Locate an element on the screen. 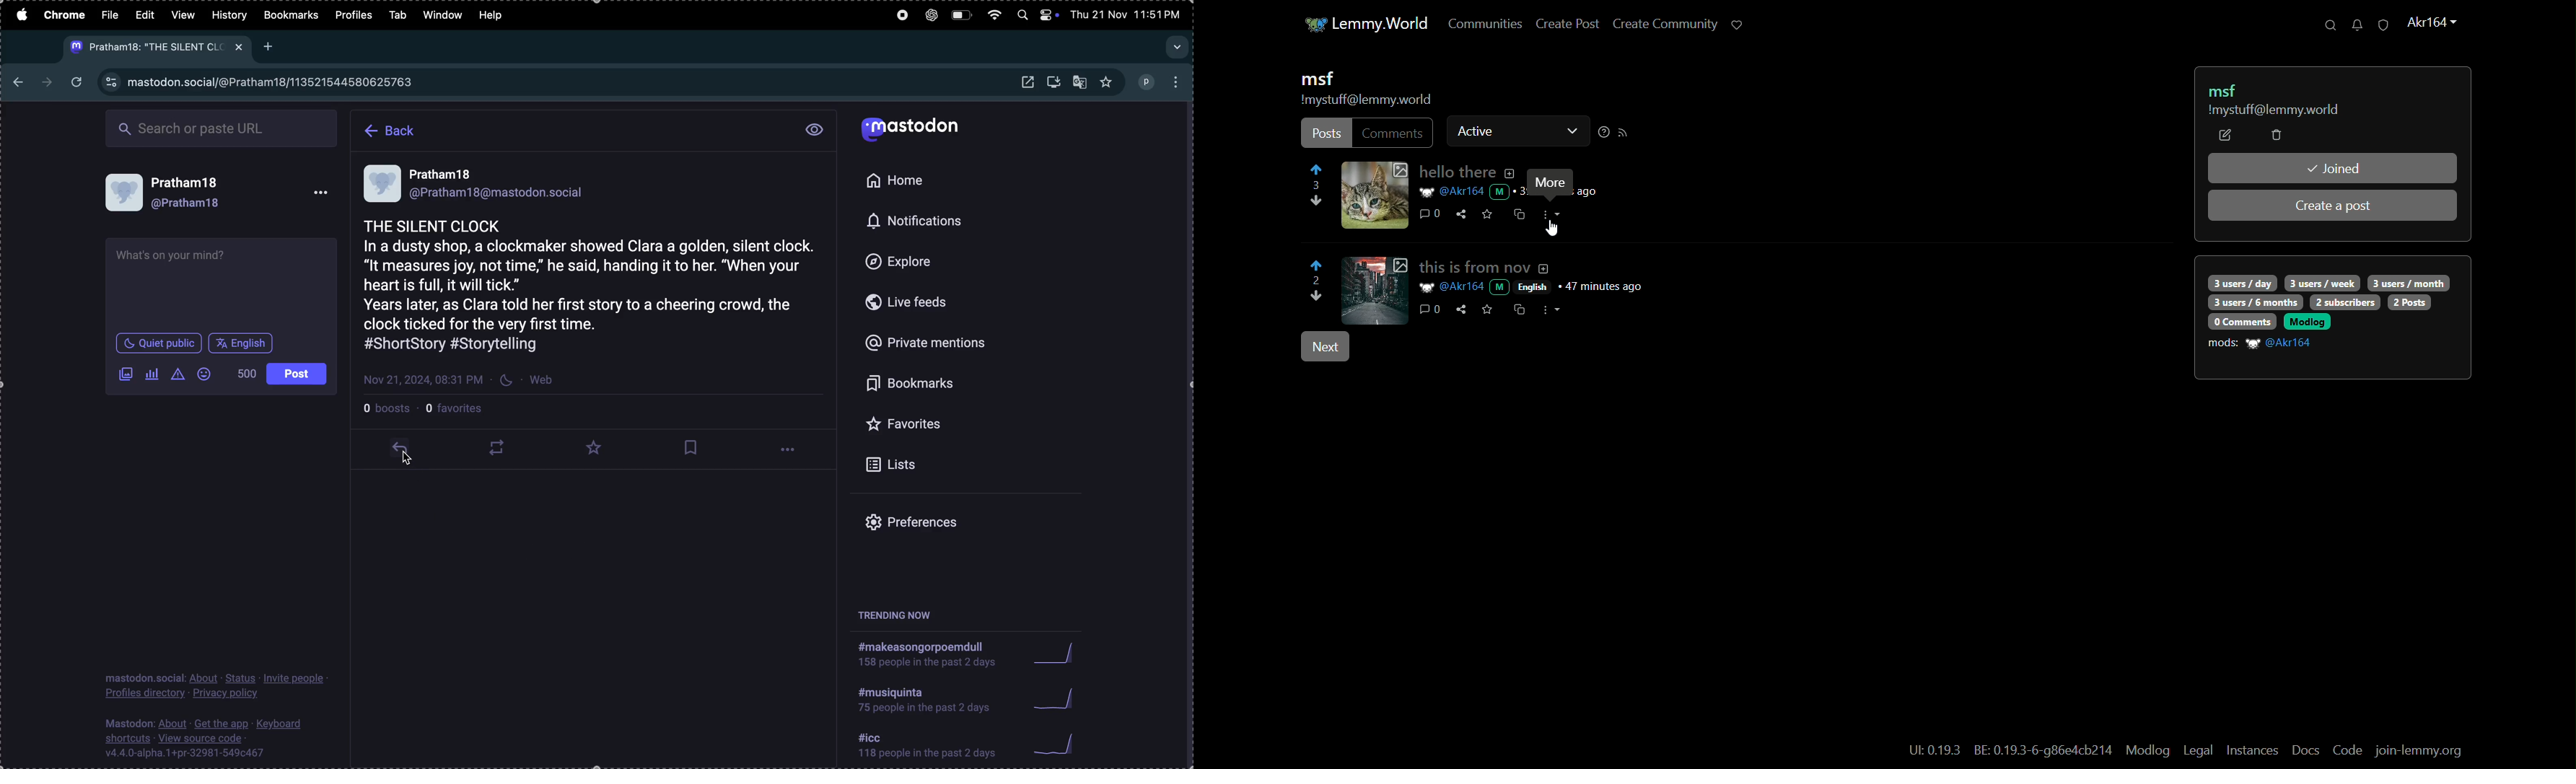 This screenshot has height=784, width=2576. trending now is located at coordinates (900, 615).